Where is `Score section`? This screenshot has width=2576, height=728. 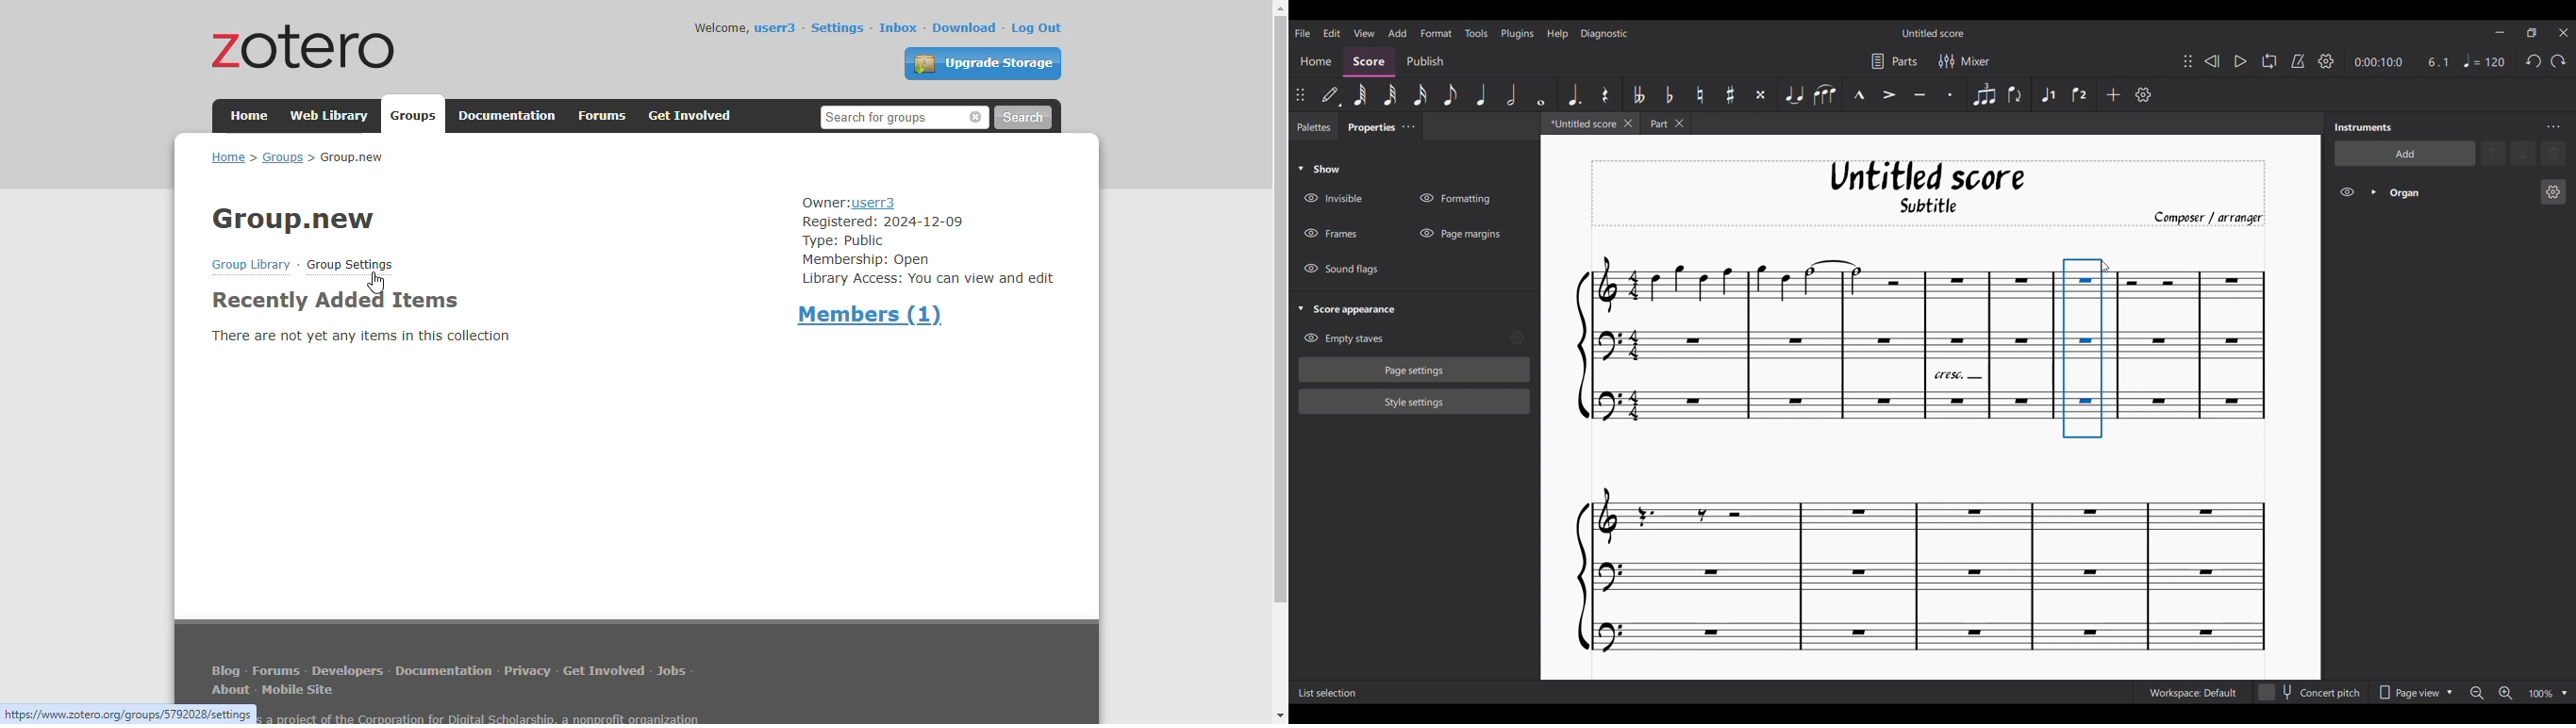 Score section is located at coordinates (1368, 62).